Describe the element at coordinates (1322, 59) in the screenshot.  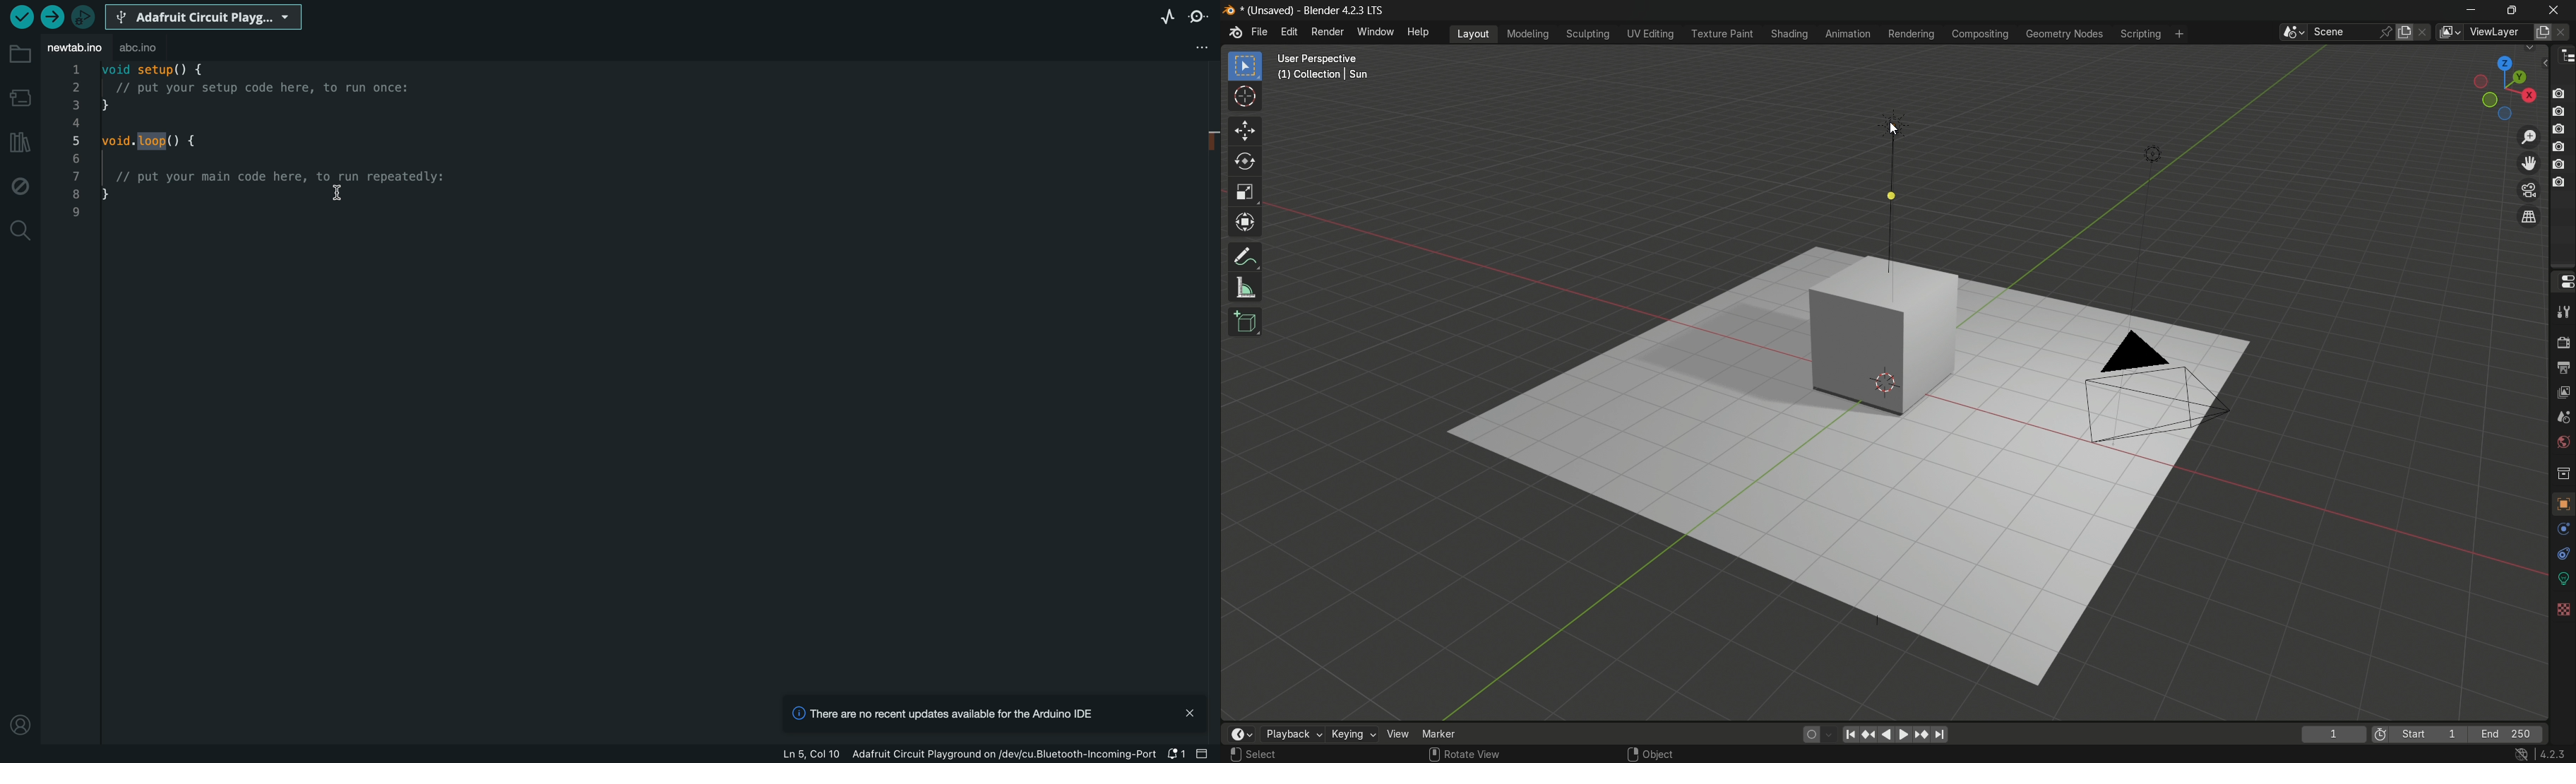
I see `User Perspective` at that location.